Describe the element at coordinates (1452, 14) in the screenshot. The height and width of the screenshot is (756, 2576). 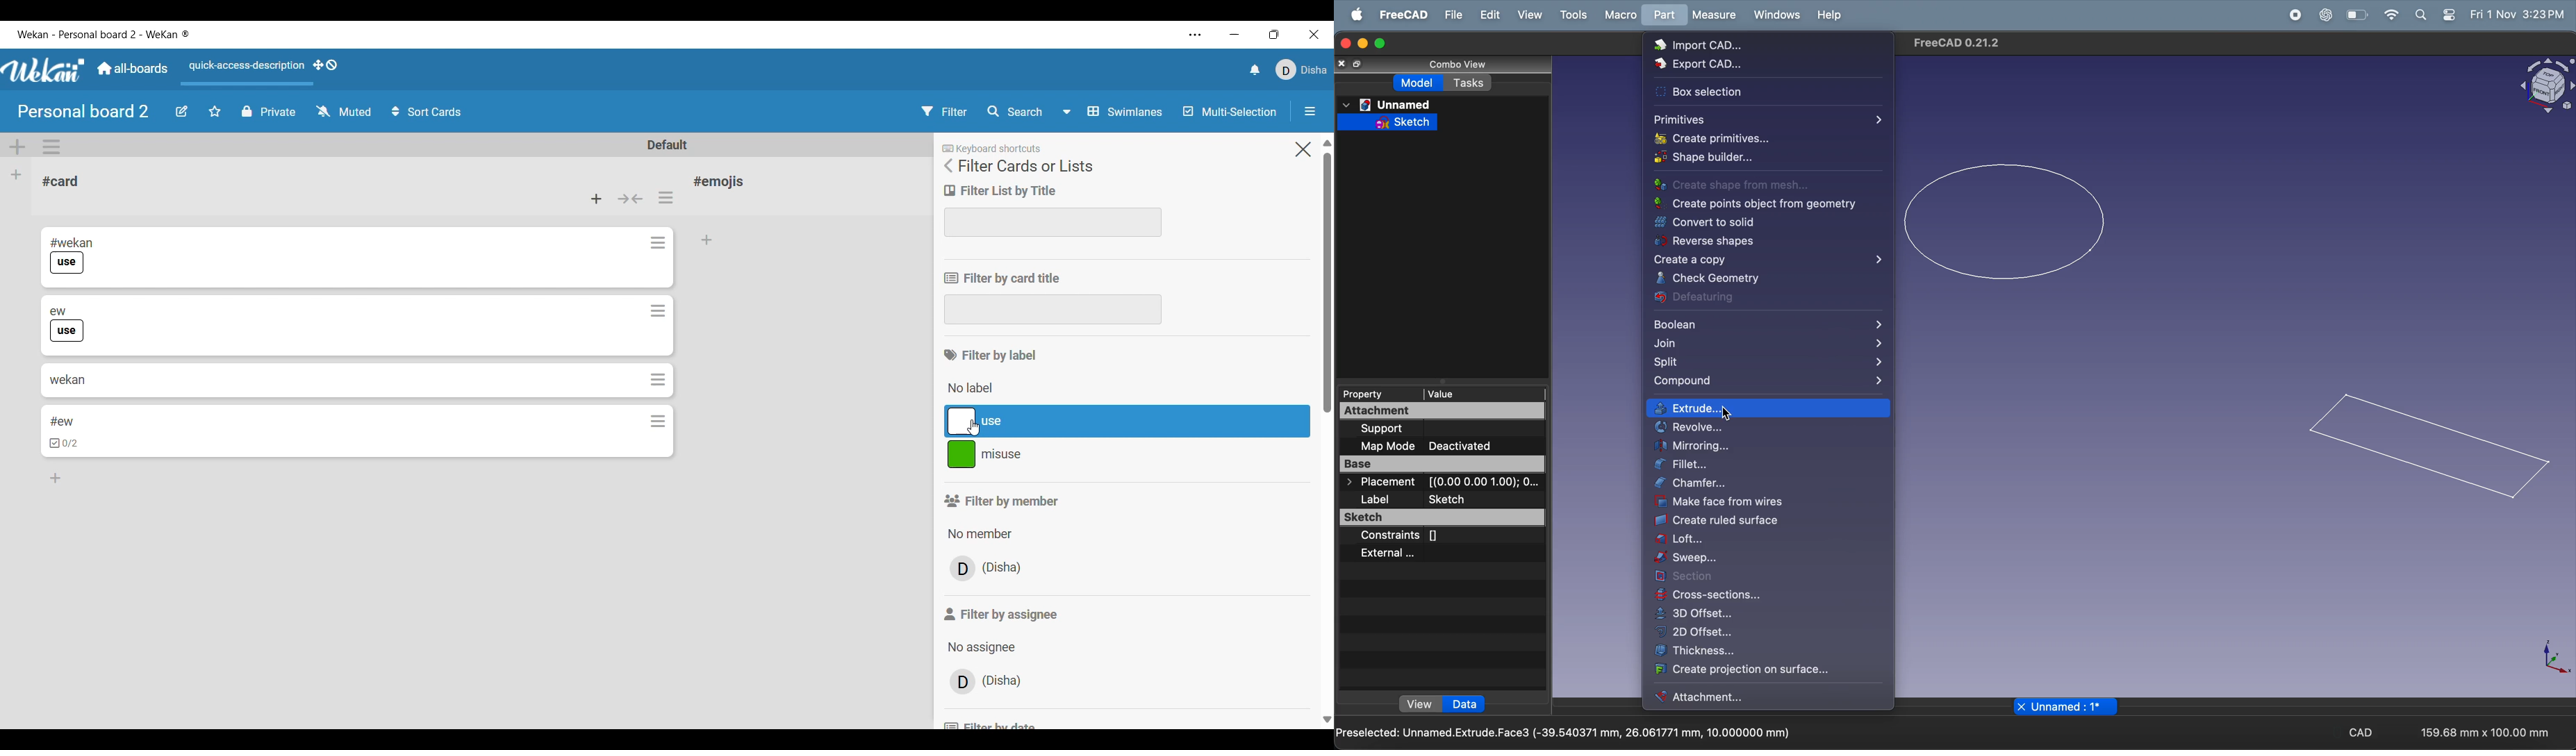
I see `File` at that location.